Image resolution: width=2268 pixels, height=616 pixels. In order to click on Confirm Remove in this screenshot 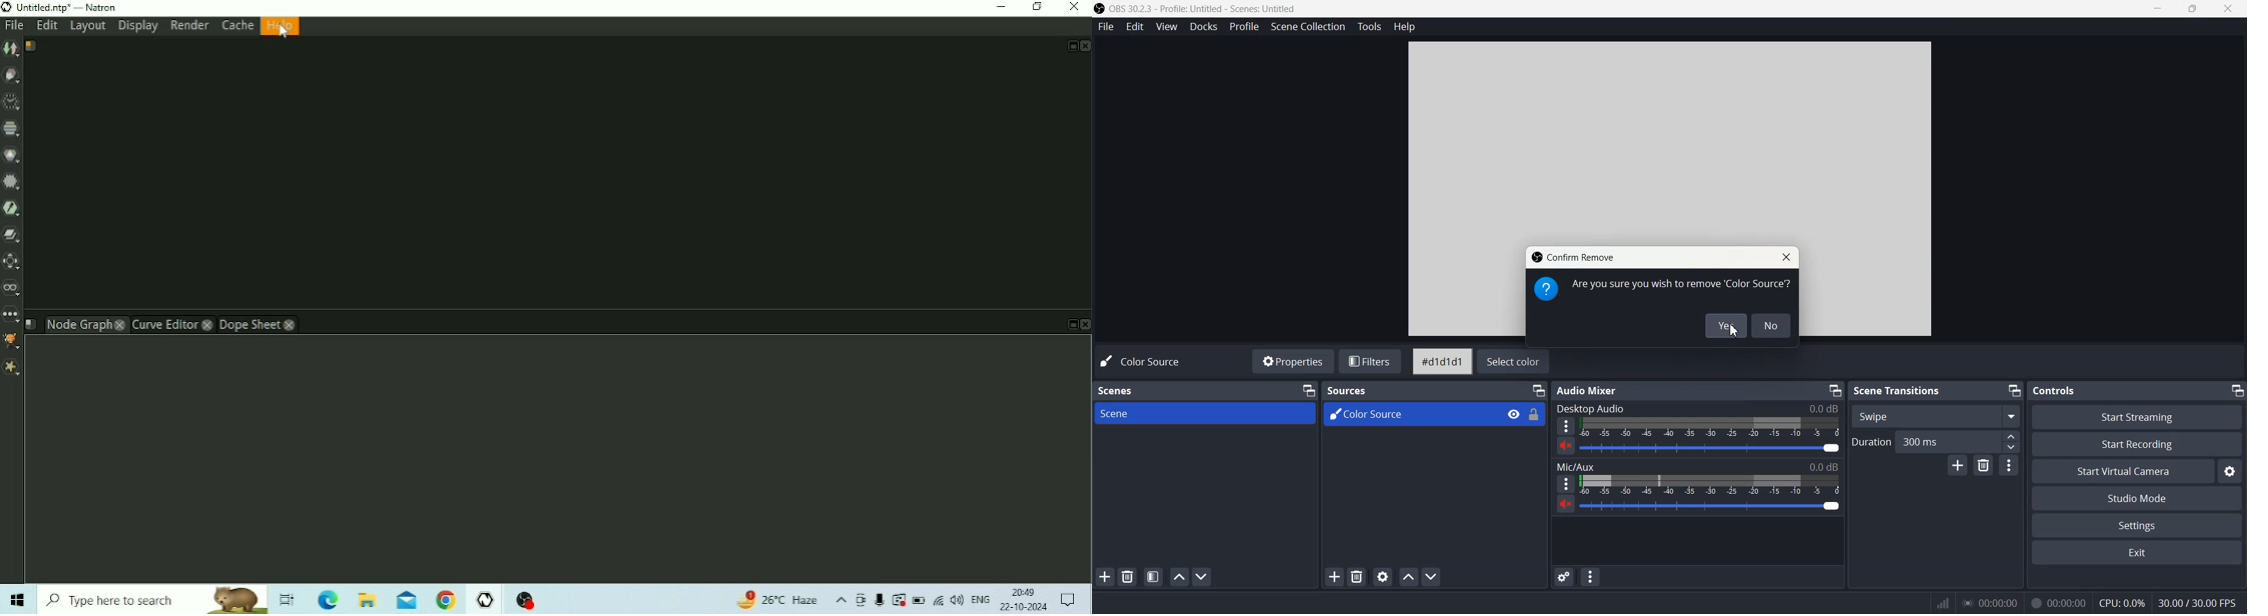, I will do `click(1573, 256)`.